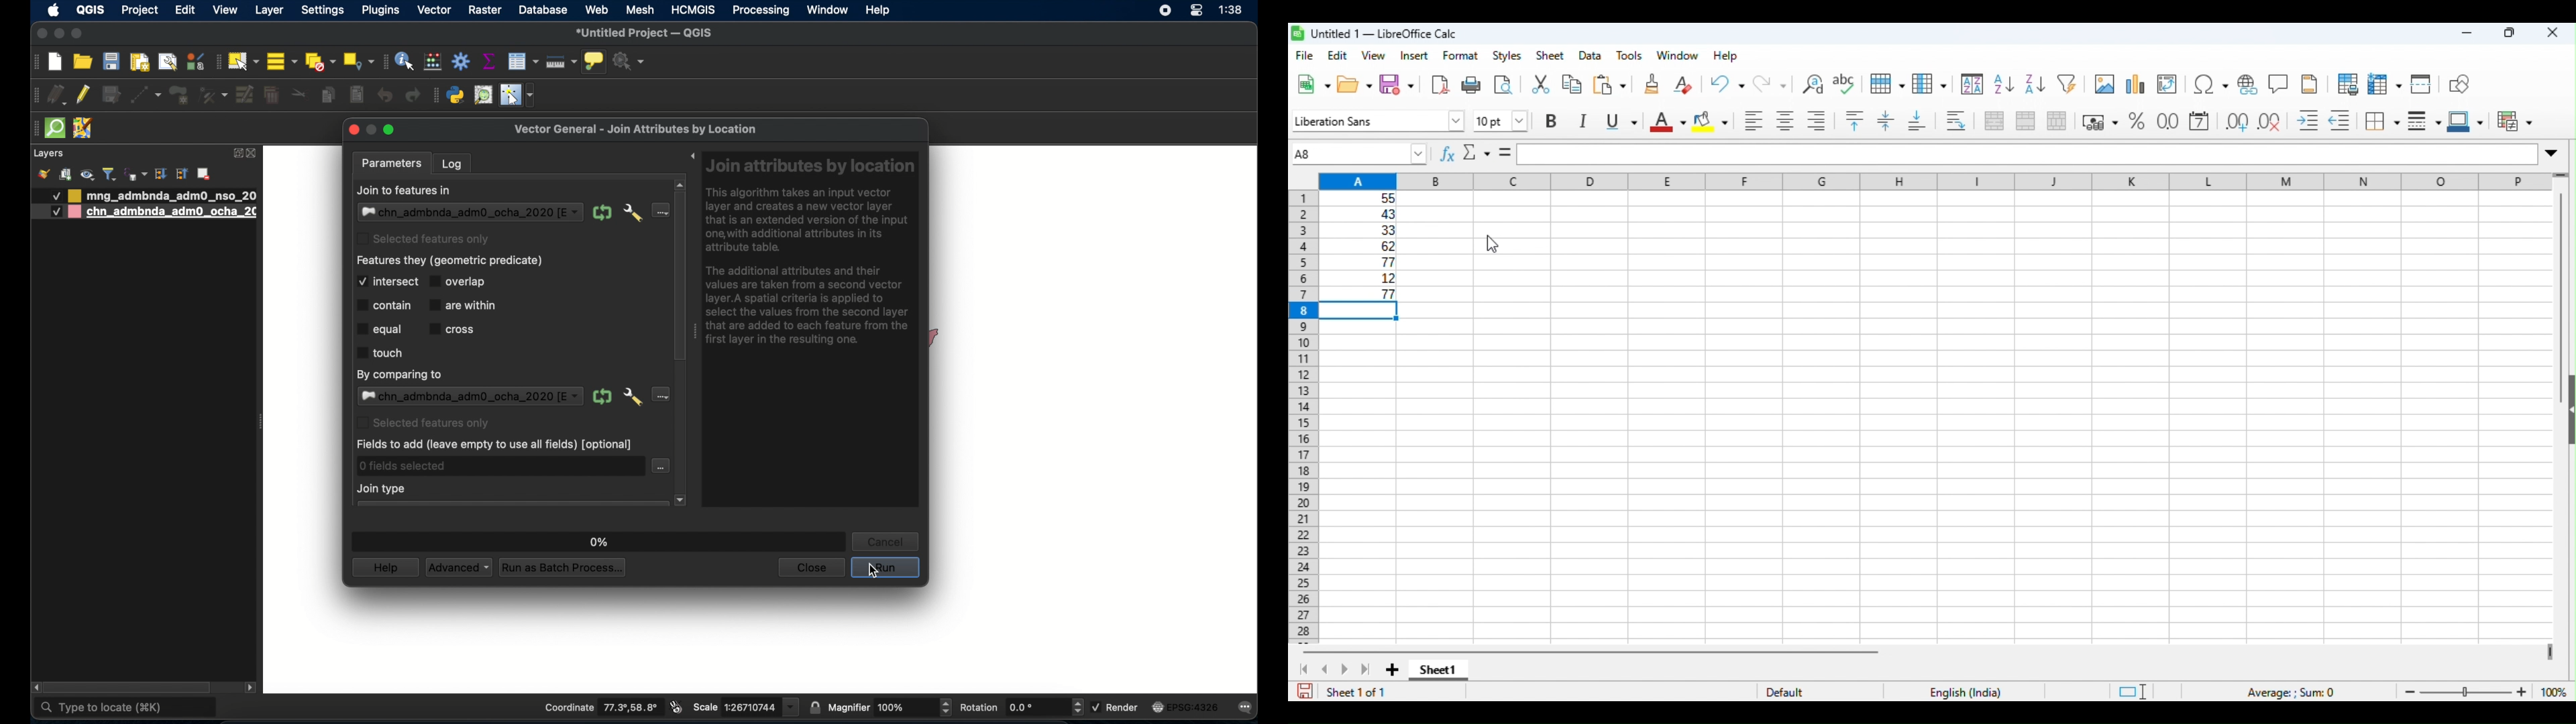 This screenshot has width=2576, height=728. What do you see at coordinates (2515, 121) in the screenshot?
I see `conditional` at bounding box center [2515, 121].